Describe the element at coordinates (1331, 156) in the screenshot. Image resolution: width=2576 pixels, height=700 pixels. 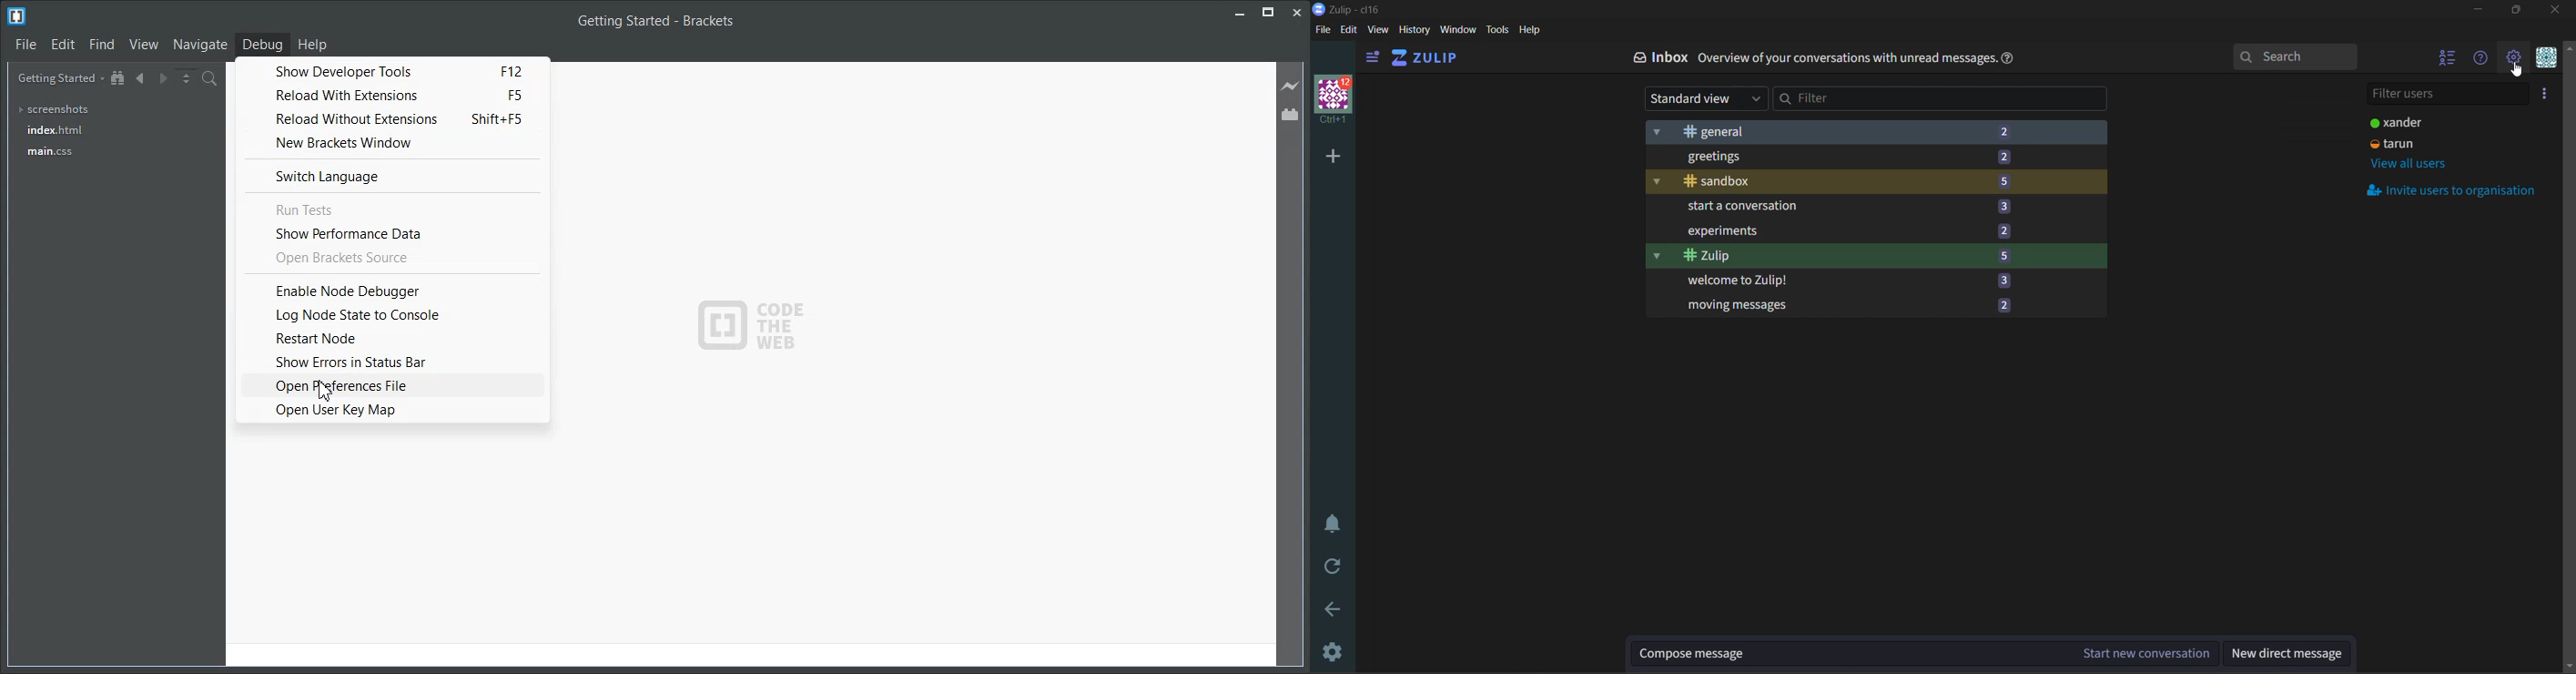
I see `add organisation` at that location.